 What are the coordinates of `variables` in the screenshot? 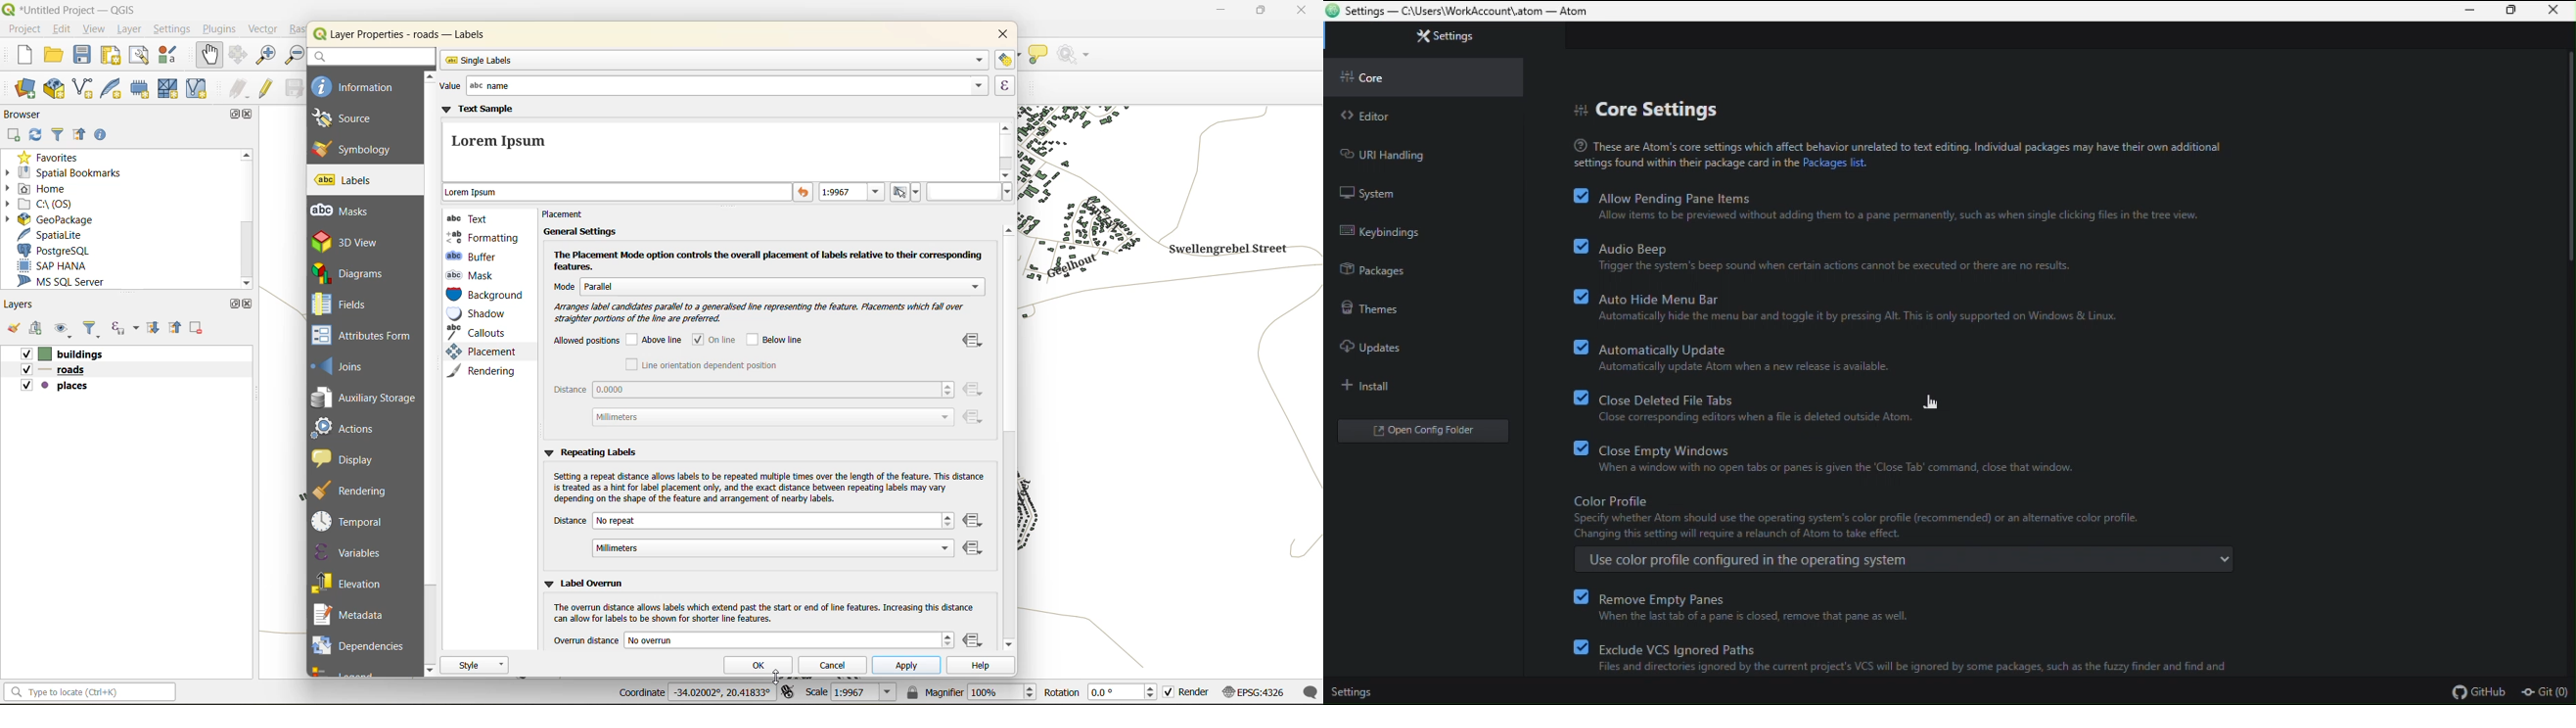 It's located at (350, 552).